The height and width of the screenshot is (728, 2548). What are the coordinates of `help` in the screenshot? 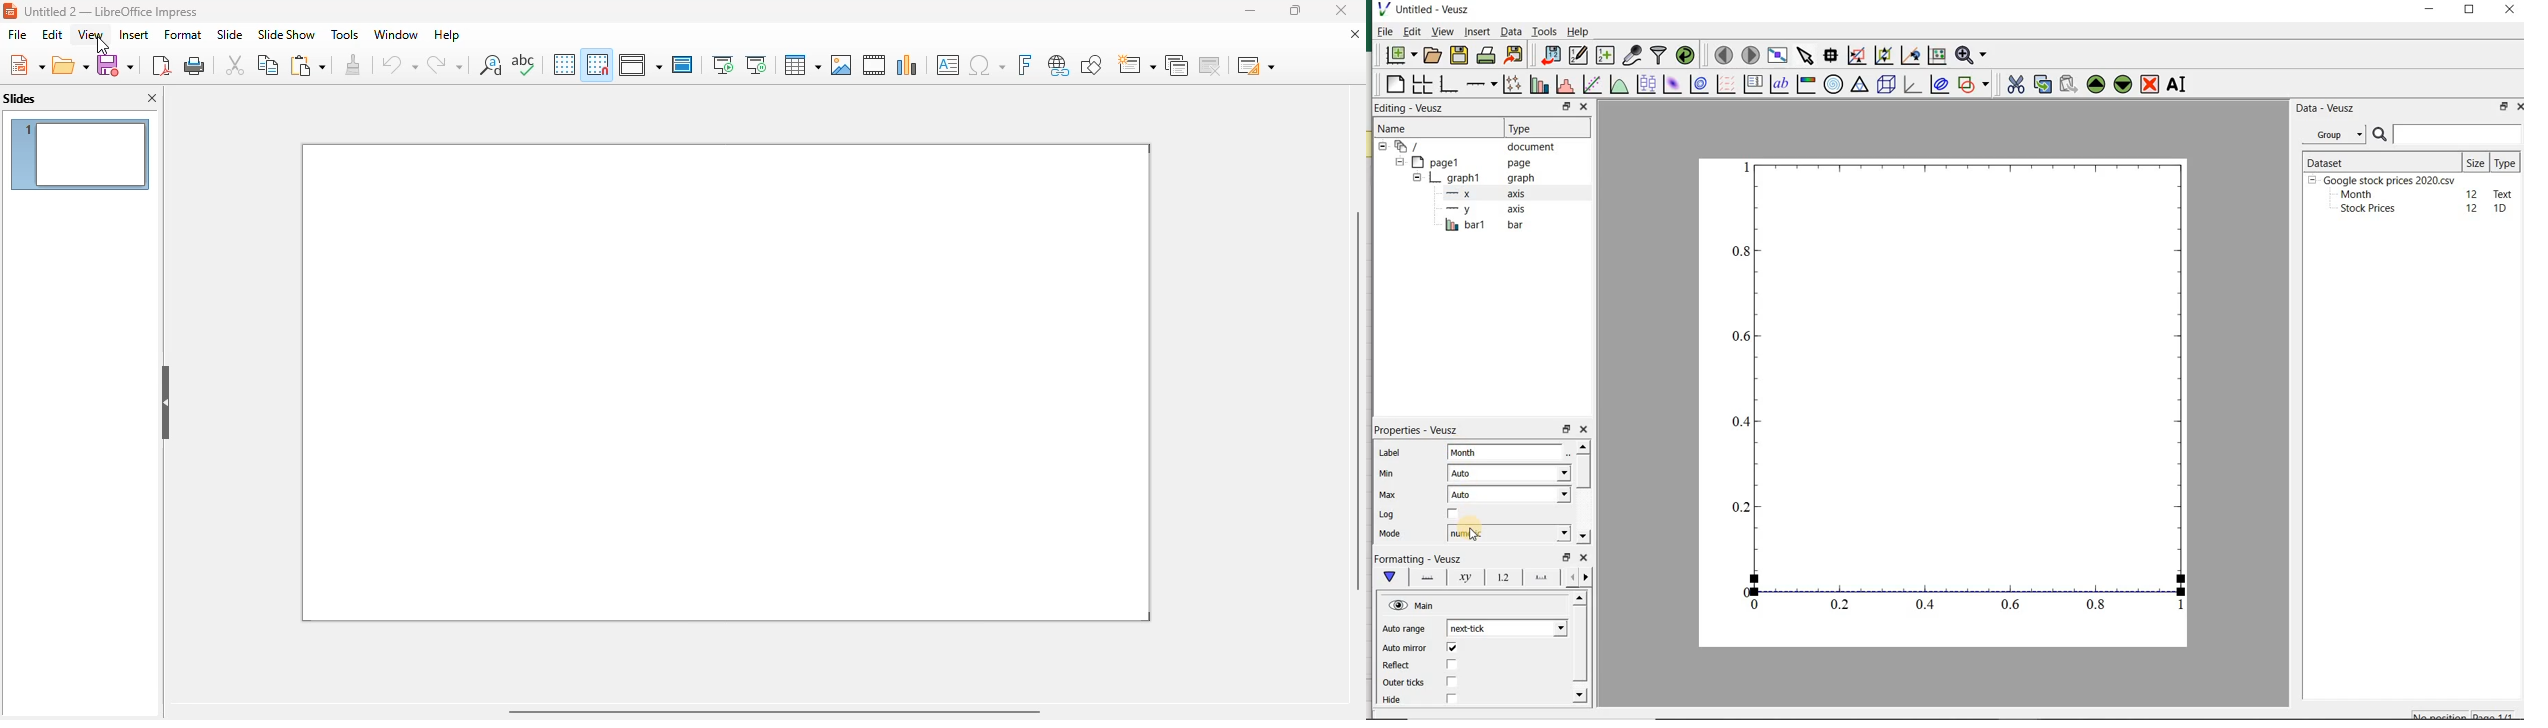 It's located at (447, 35).